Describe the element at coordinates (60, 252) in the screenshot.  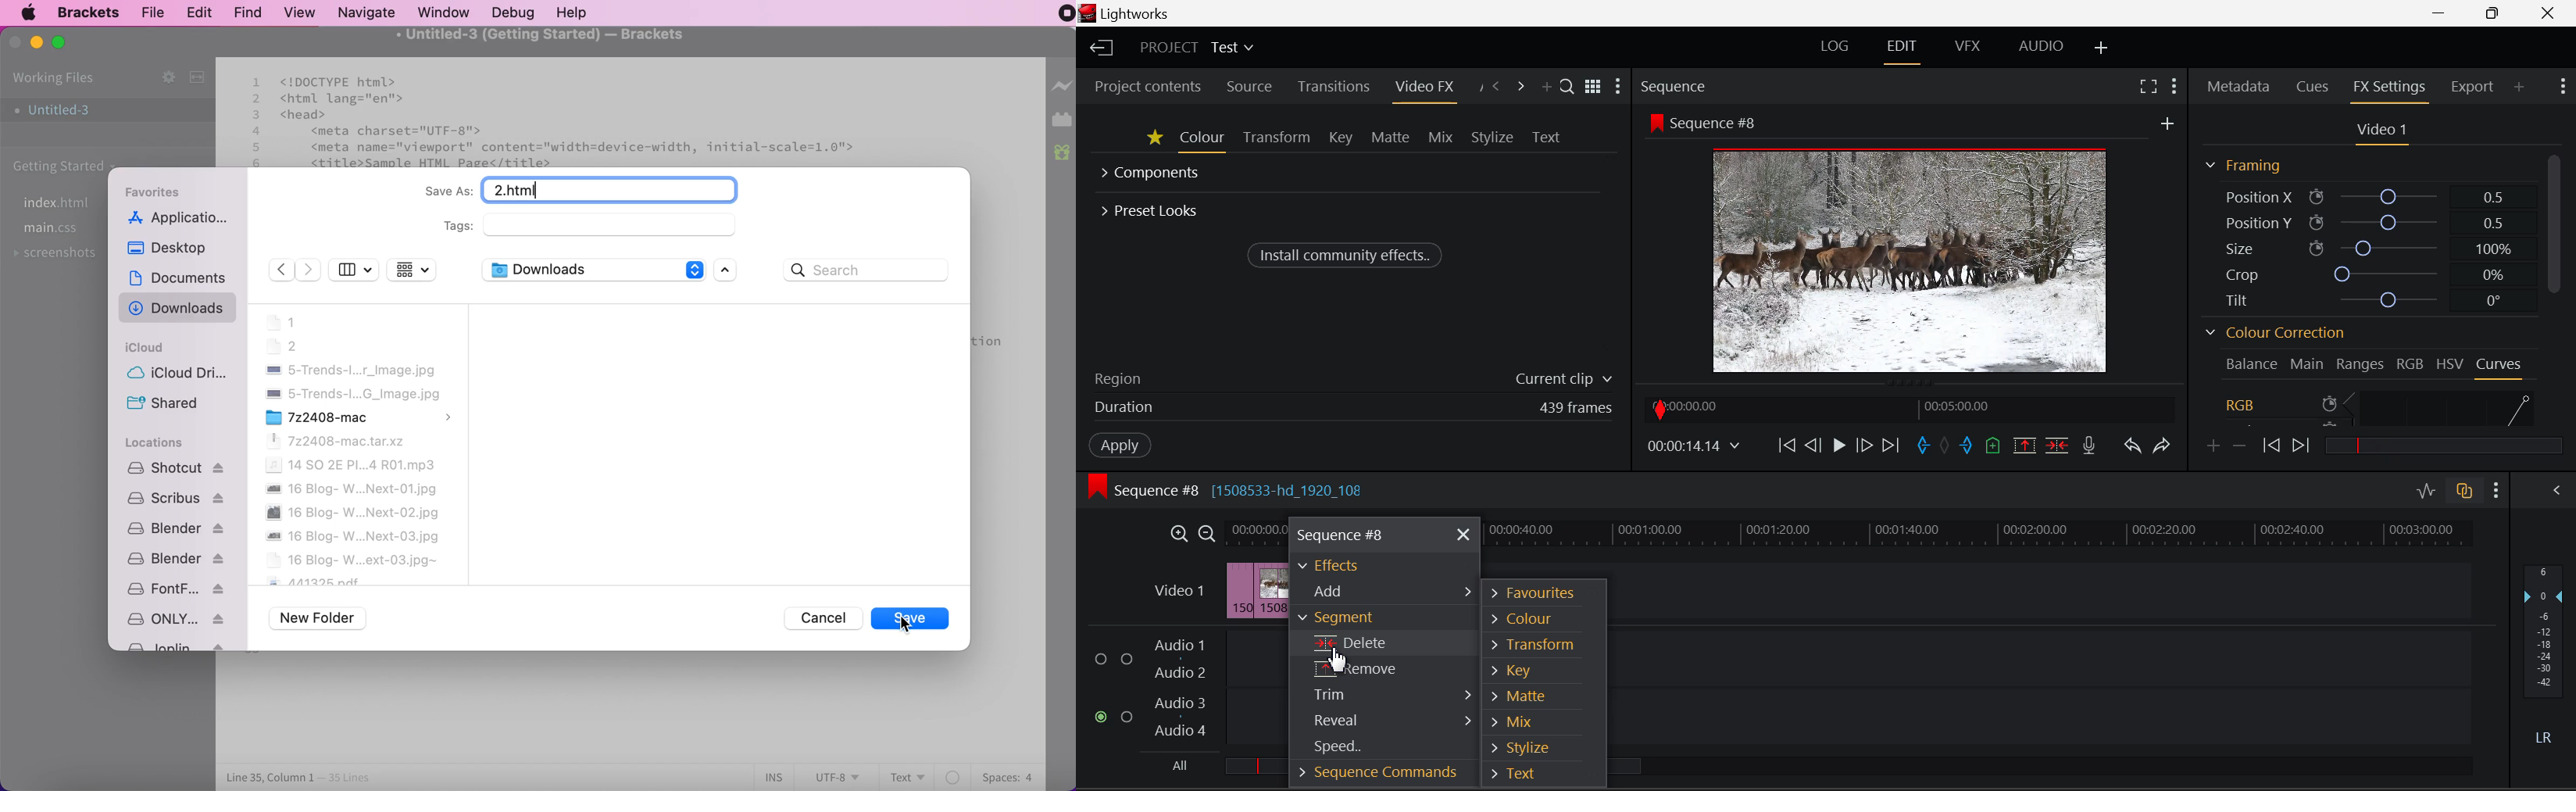
I see `screenshots` at that location.